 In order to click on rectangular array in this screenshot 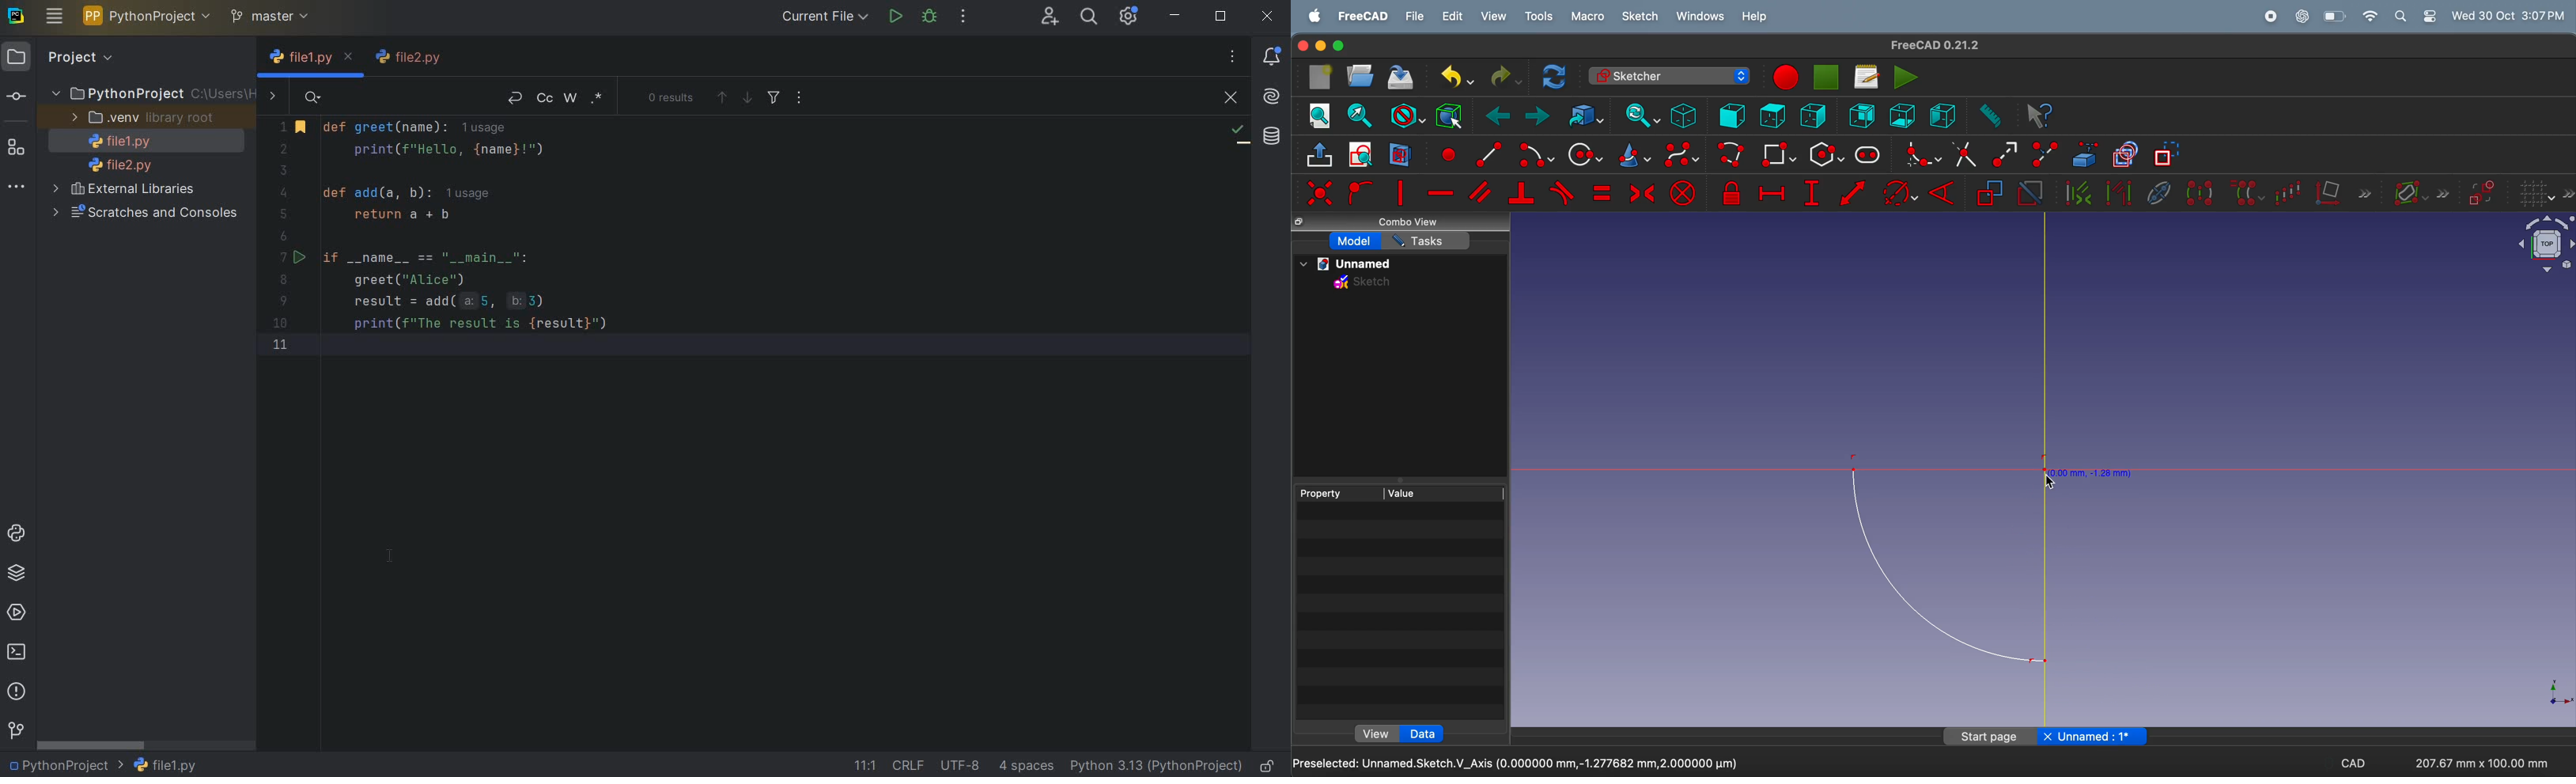, I will do `click(2292, 191)`.